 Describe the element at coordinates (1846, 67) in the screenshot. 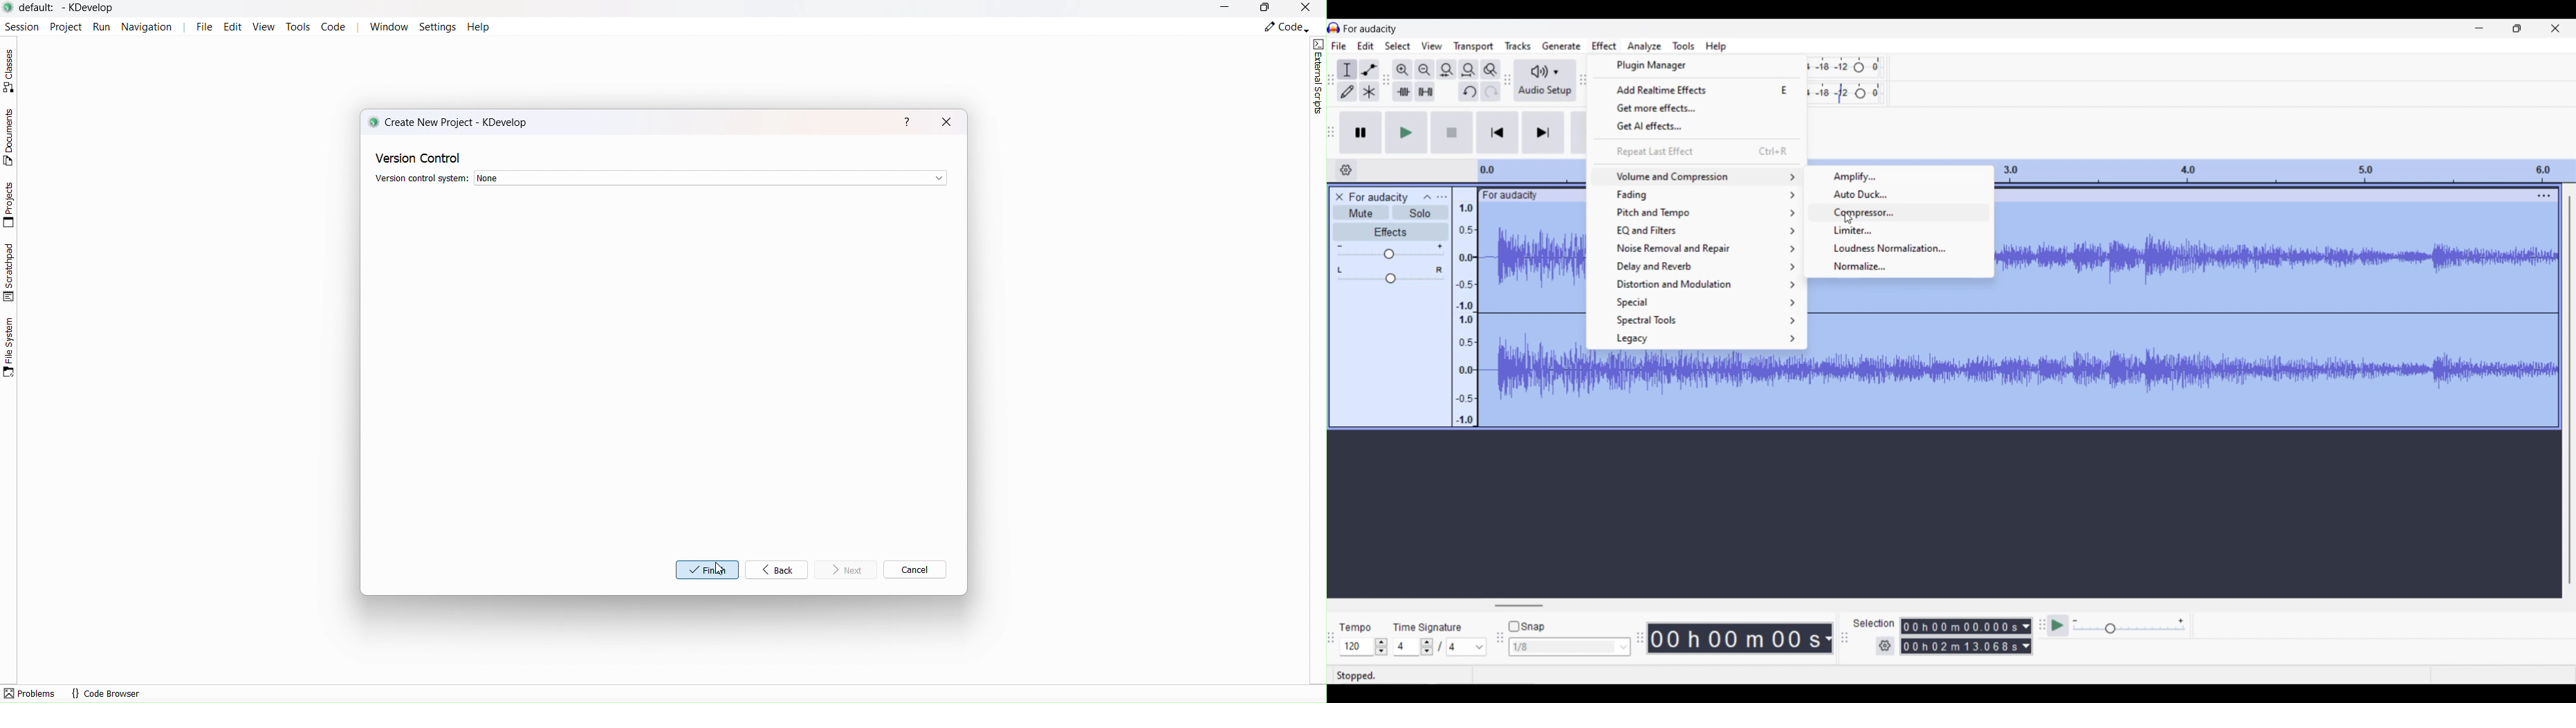

I see `Recording level` at that location.